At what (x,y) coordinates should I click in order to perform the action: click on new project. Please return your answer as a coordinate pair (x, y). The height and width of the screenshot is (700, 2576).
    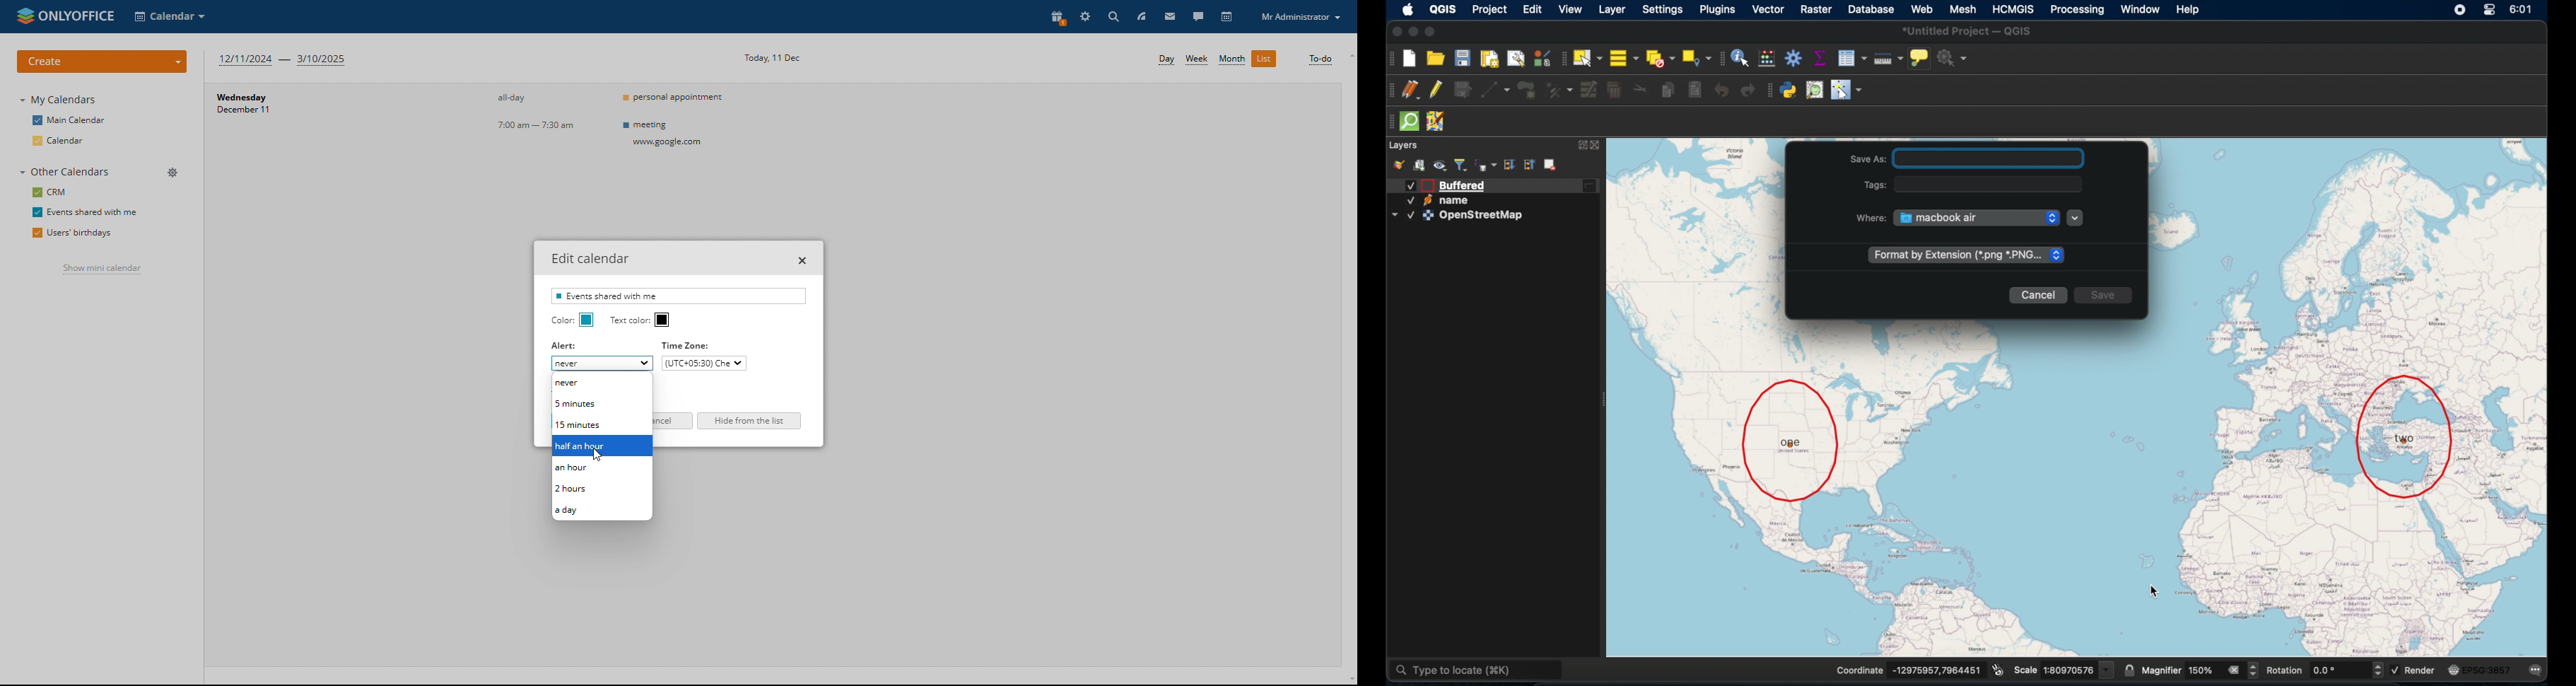
    Looking at the image, I should click on (1411, 58).